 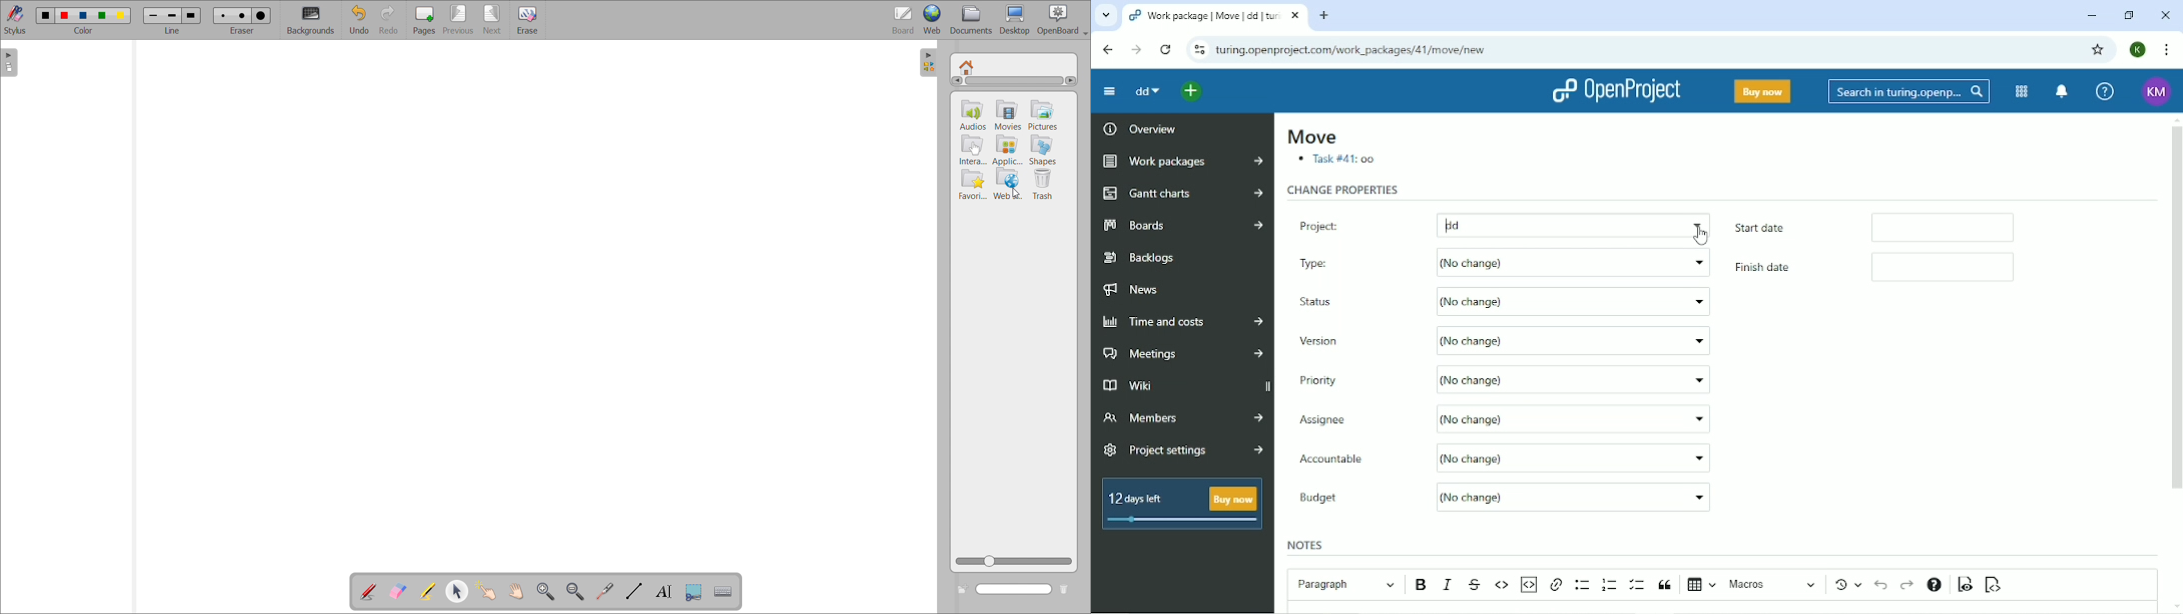 What do you see at coordinates (1183, 354) in the screenshot?
I see `Meetings` at bounding box center [1183, 354].